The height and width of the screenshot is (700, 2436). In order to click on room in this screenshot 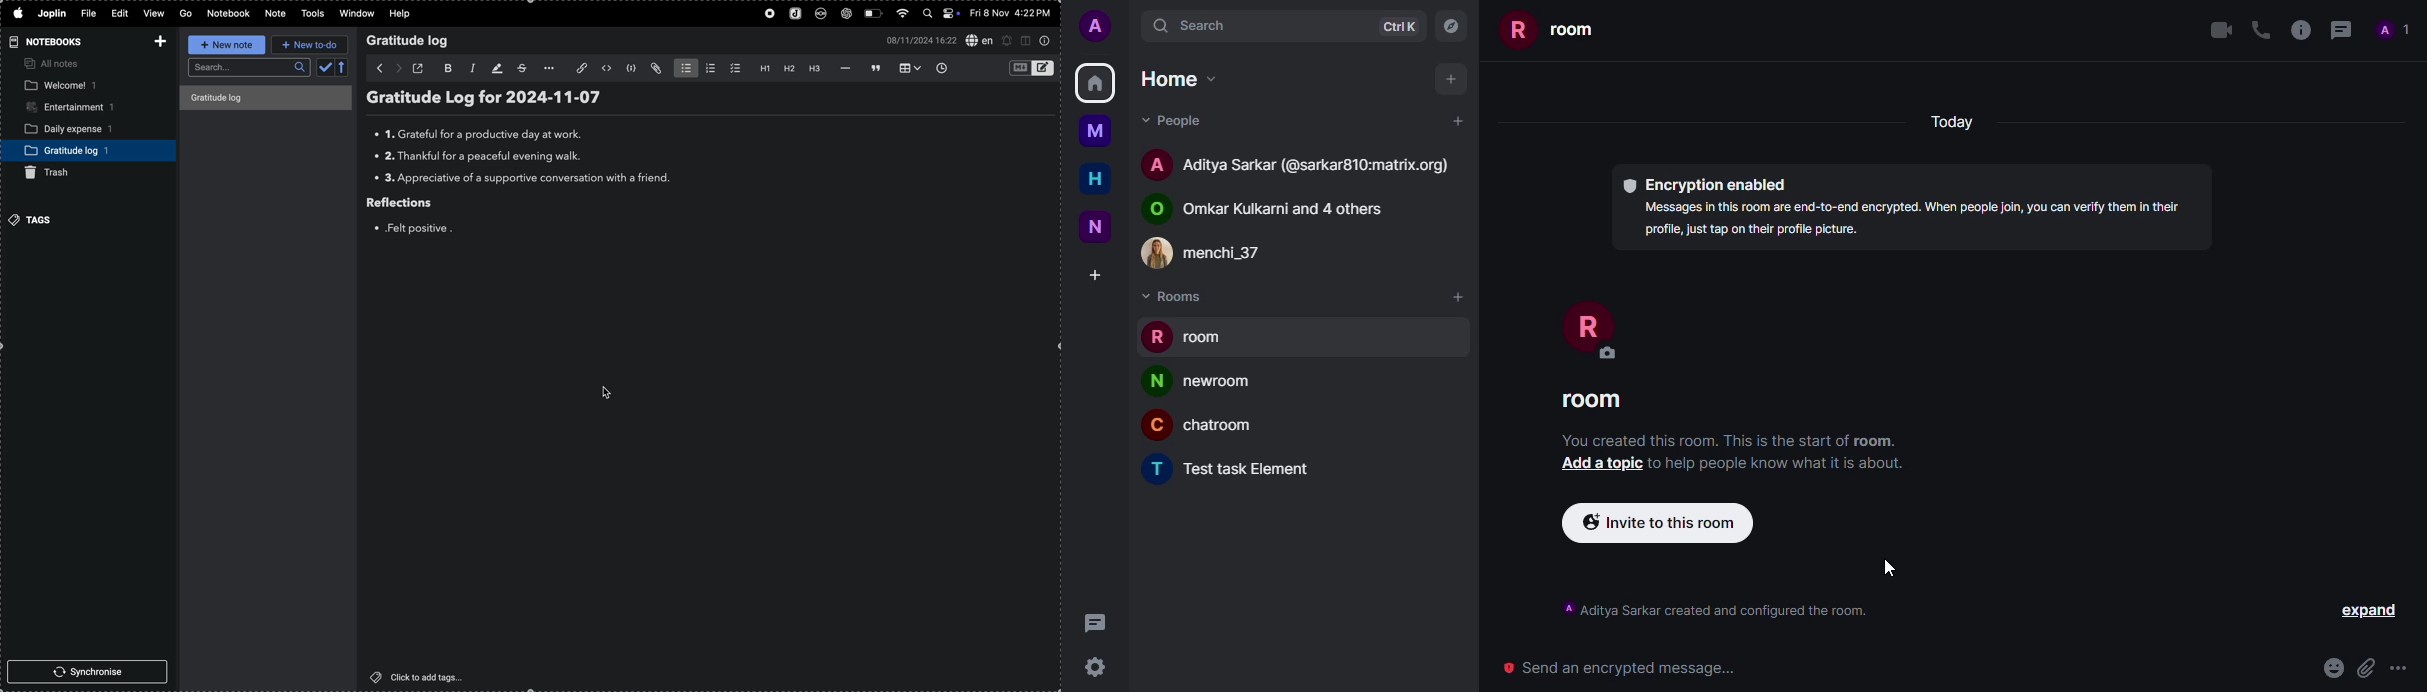, I will do `click(1594, 399)`.